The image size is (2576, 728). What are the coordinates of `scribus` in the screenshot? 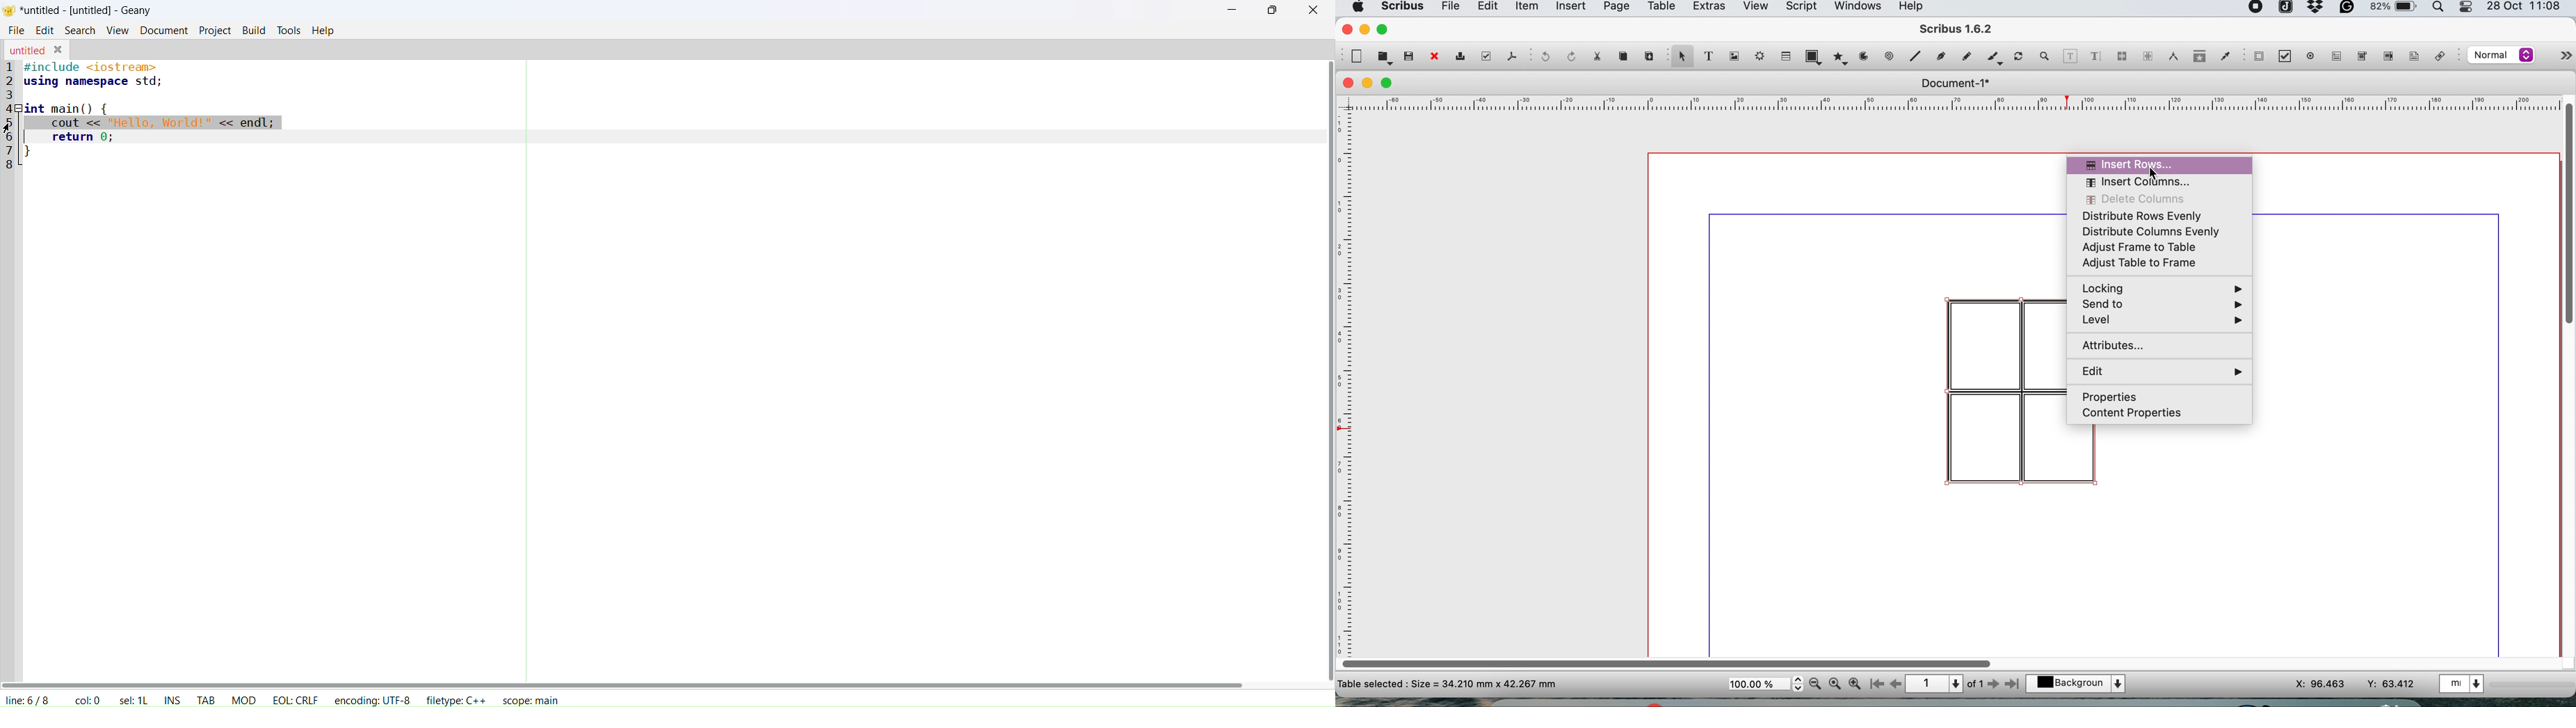 It's located at (1401, 8).